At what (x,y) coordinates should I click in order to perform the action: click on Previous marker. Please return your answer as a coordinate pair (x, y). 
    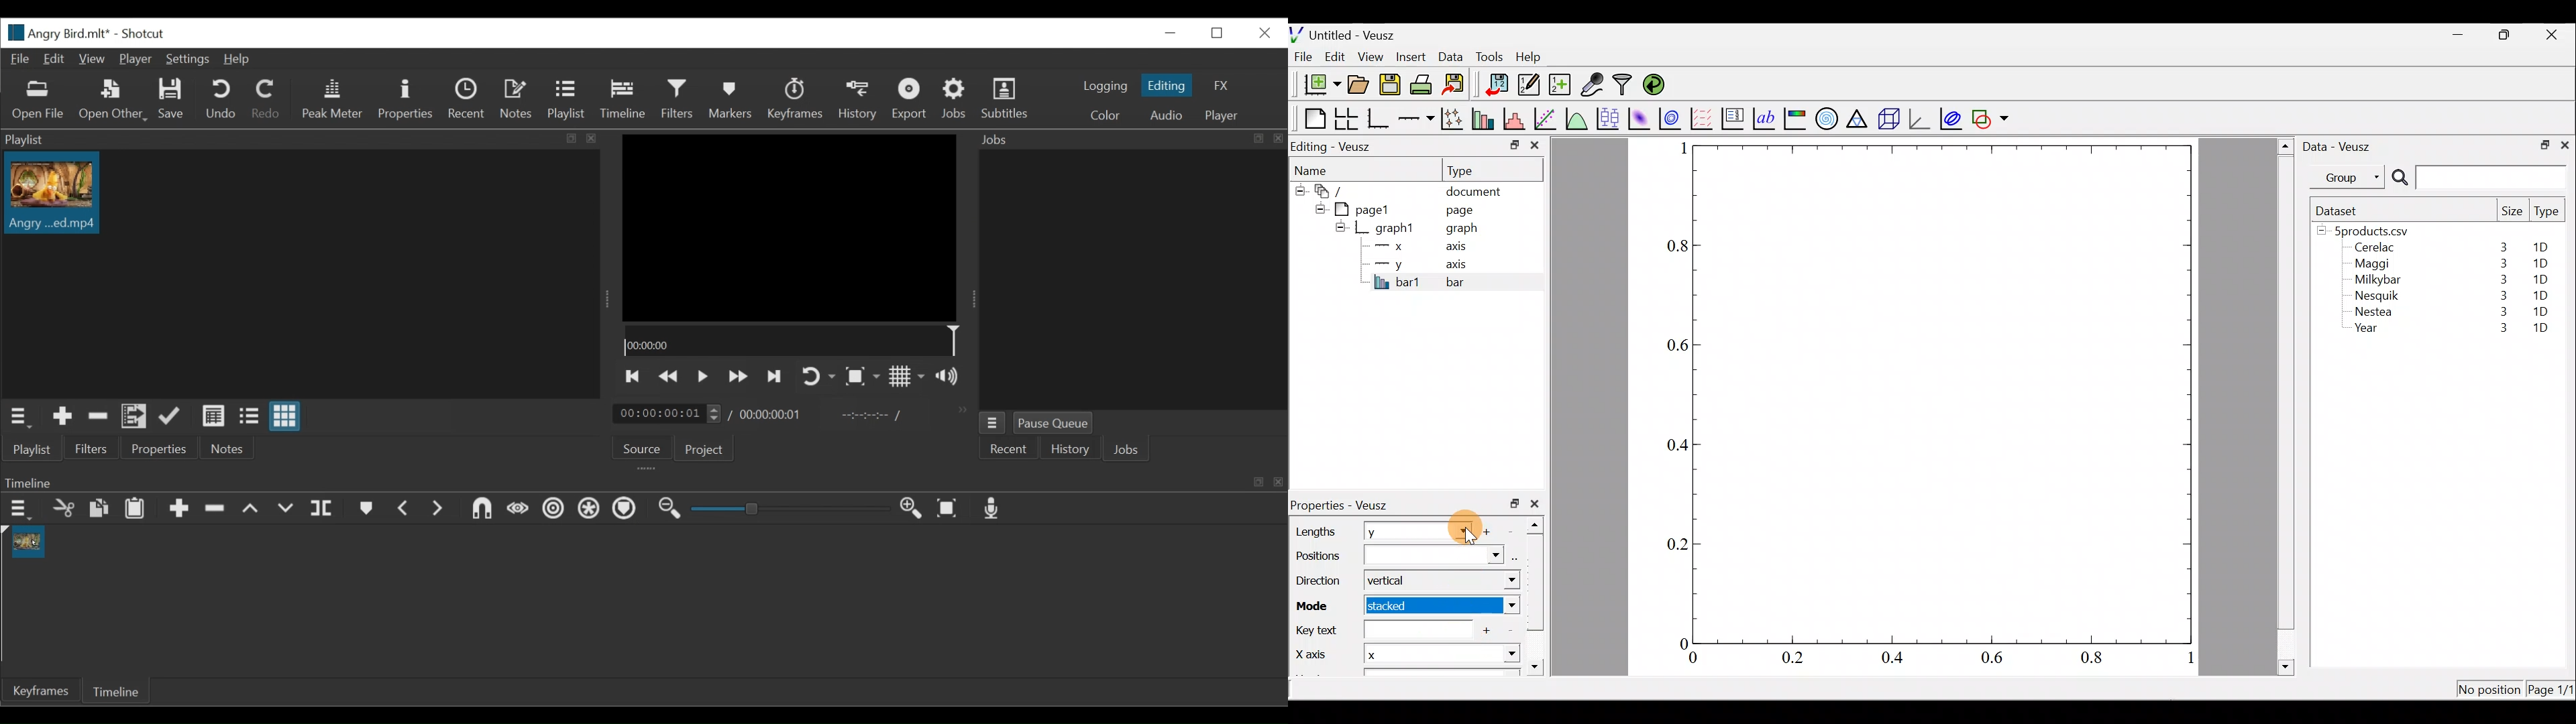
    Looking at the image, I should click on (404, 509).